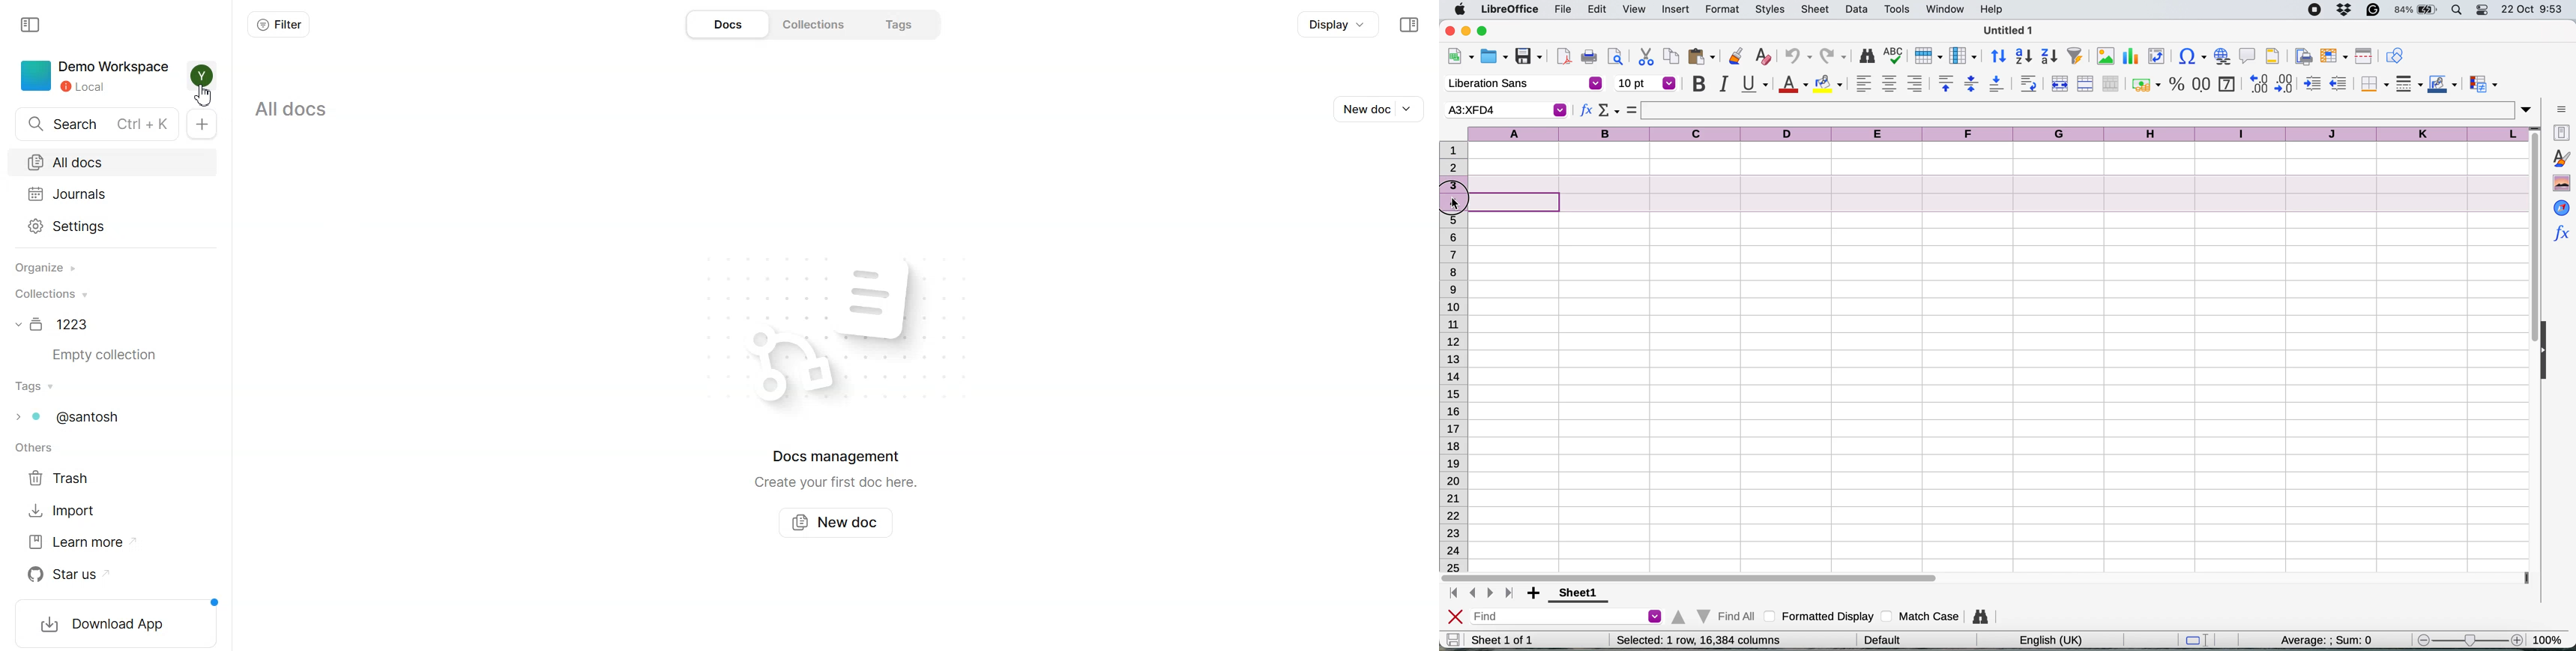 The image size is (2576, 672). Describe the element at coordinates (2105, 56) in the screenshot. I see `insert image` at that location.